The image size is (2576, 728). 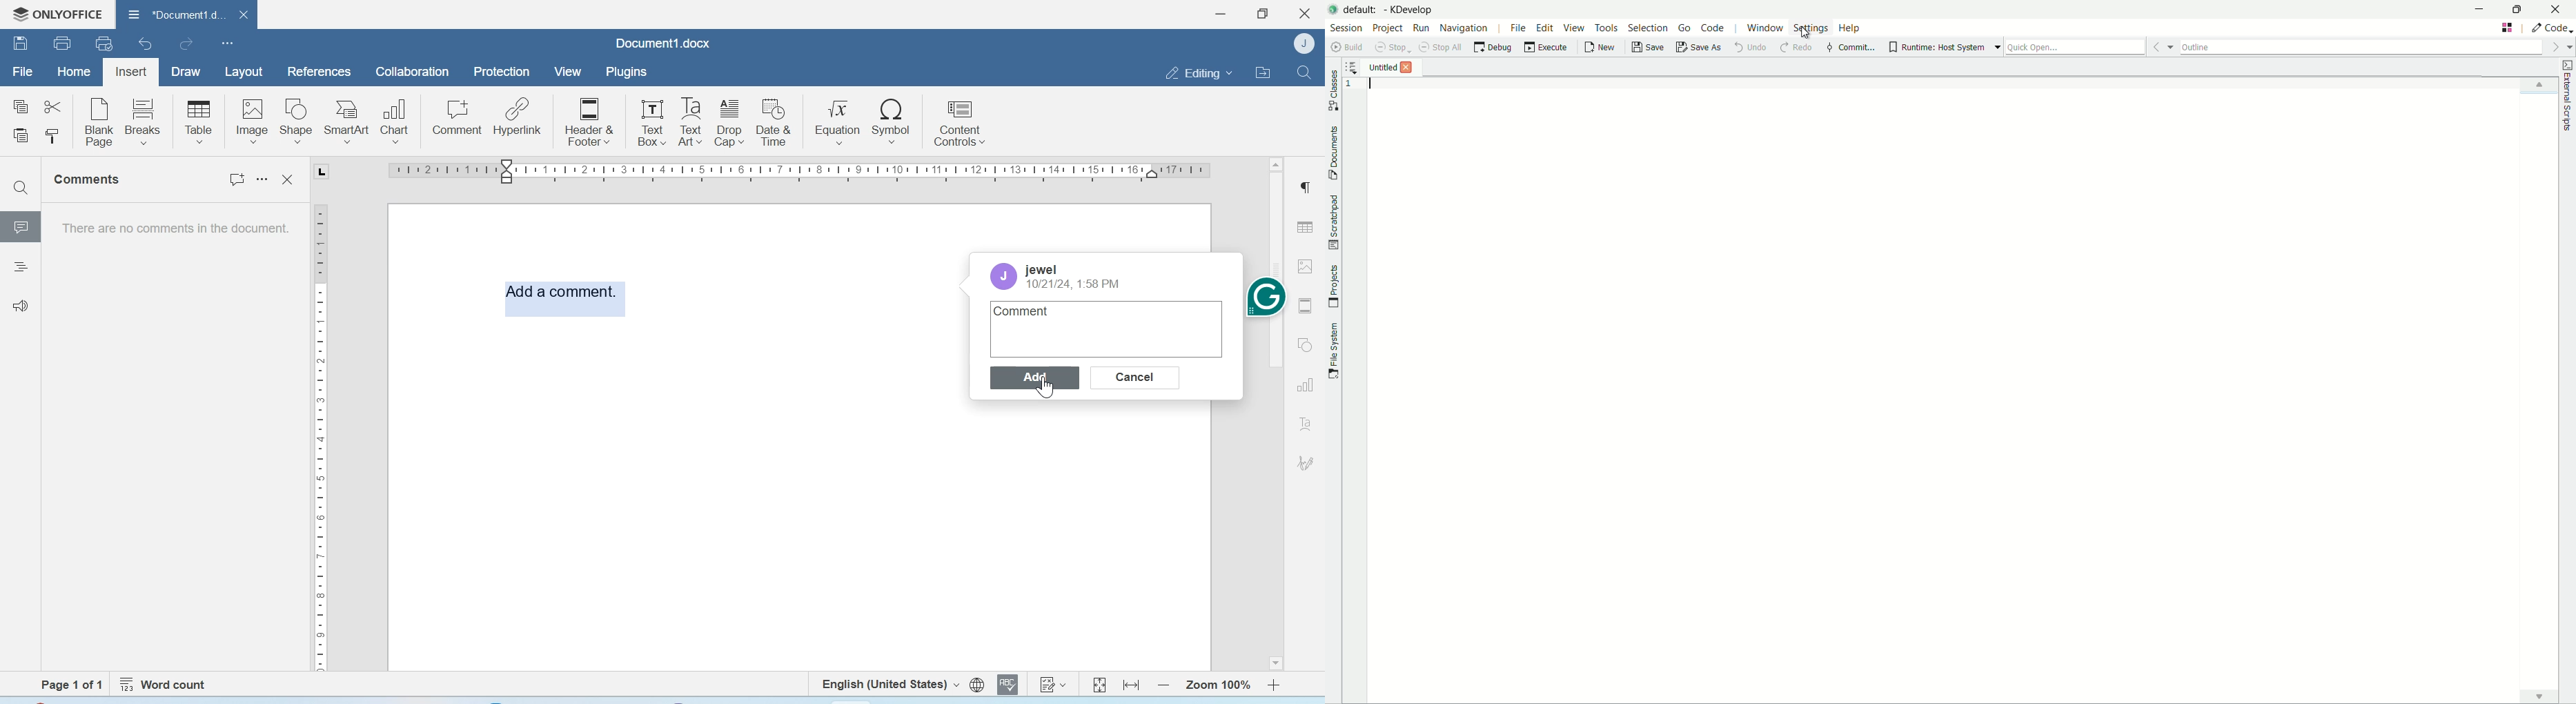 What do you see at coordinates (22, 137) in the screenshot?
I see `Paste` at bounding box center [22, 137].